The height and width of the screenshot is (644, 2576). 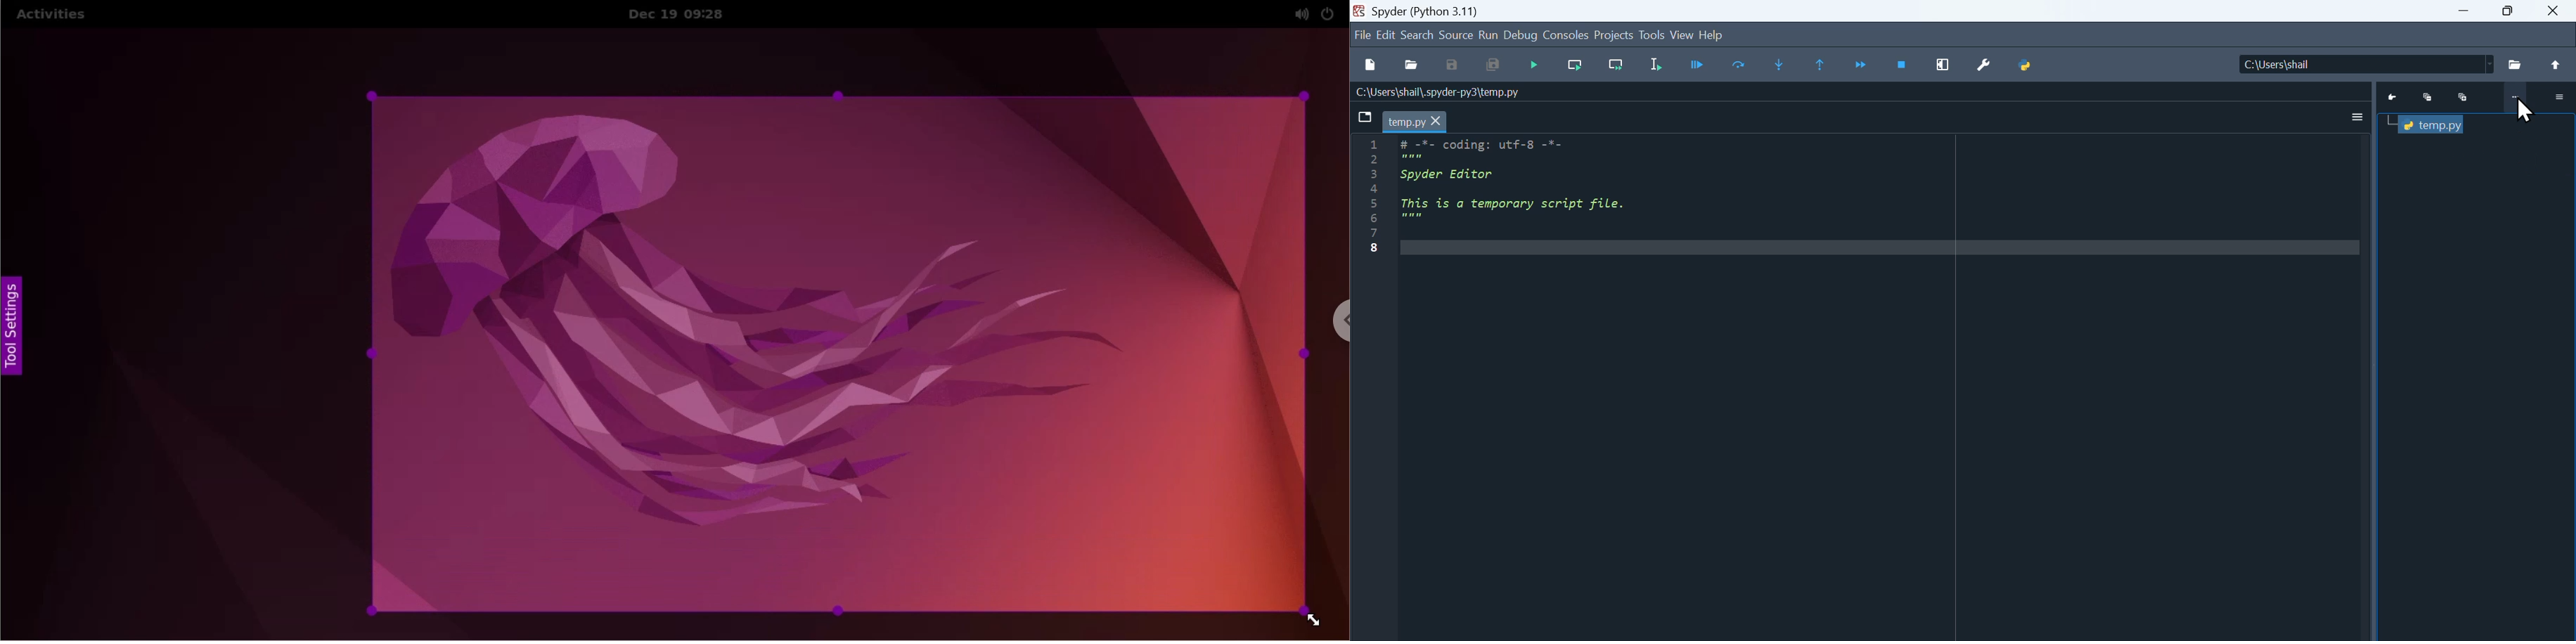 I want to click on file, so click(x=1362, y=36).